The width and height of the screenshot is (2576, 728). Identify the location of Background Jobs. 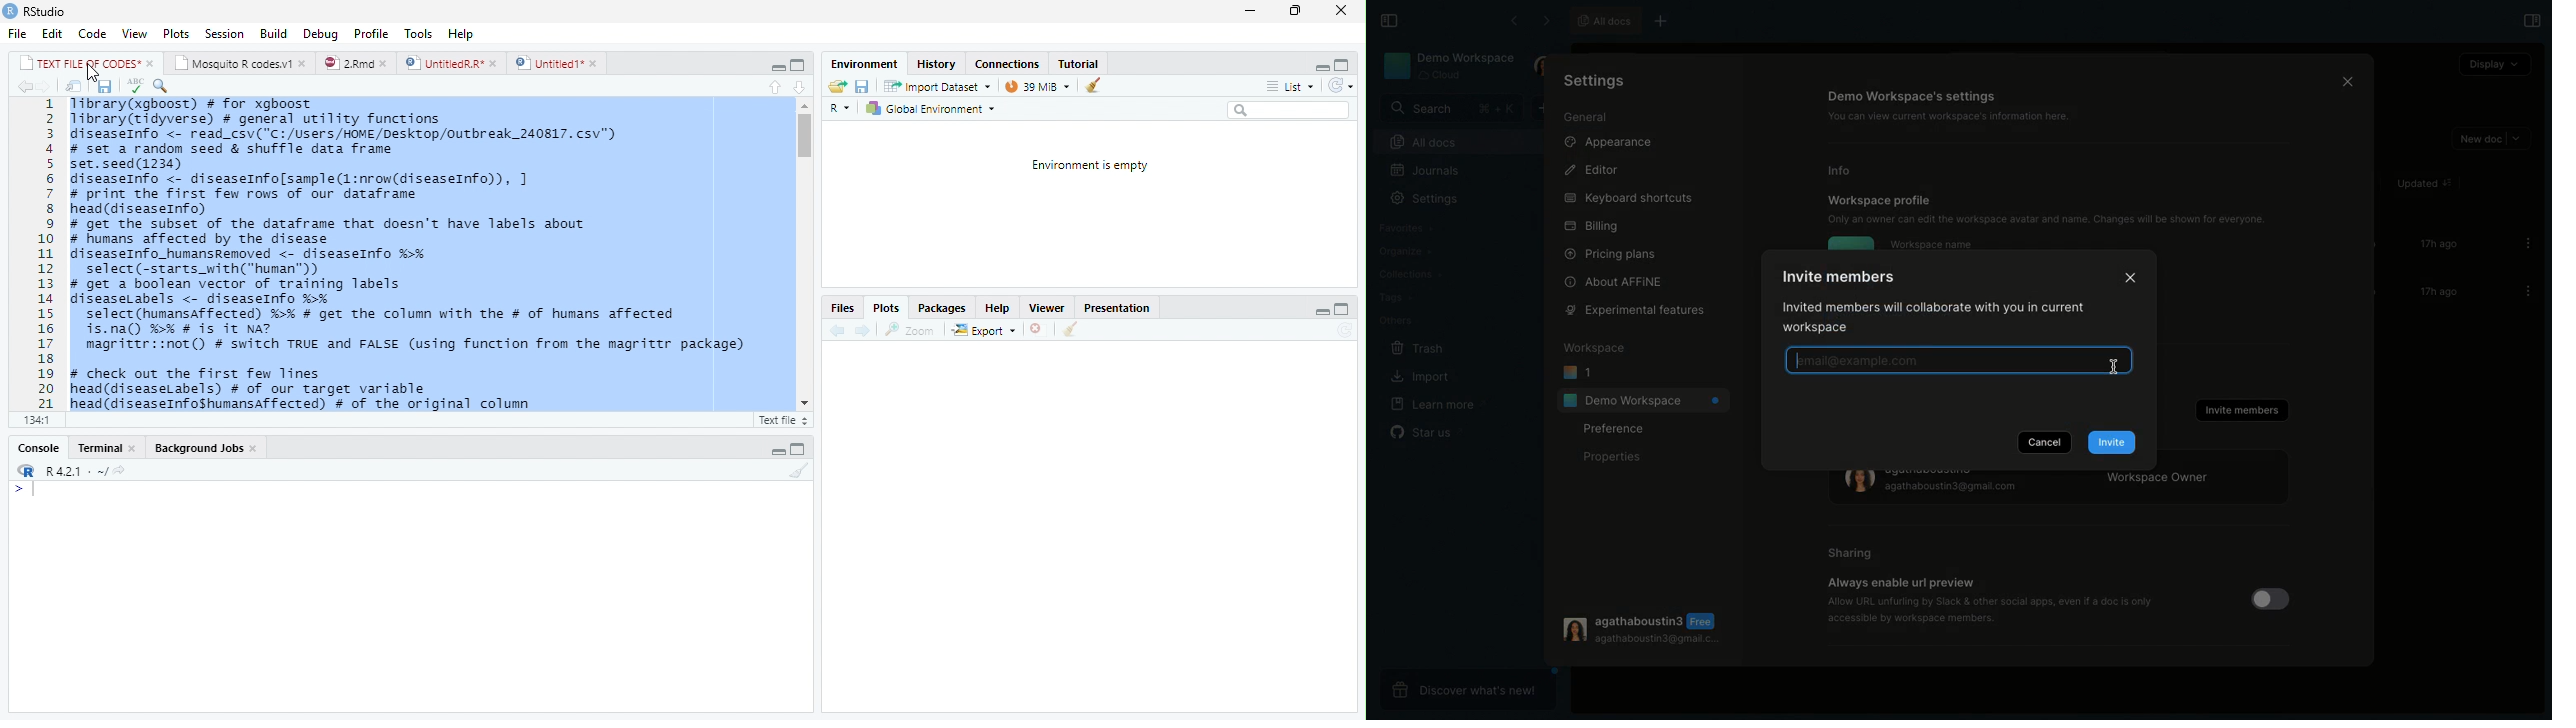
(206, 447).